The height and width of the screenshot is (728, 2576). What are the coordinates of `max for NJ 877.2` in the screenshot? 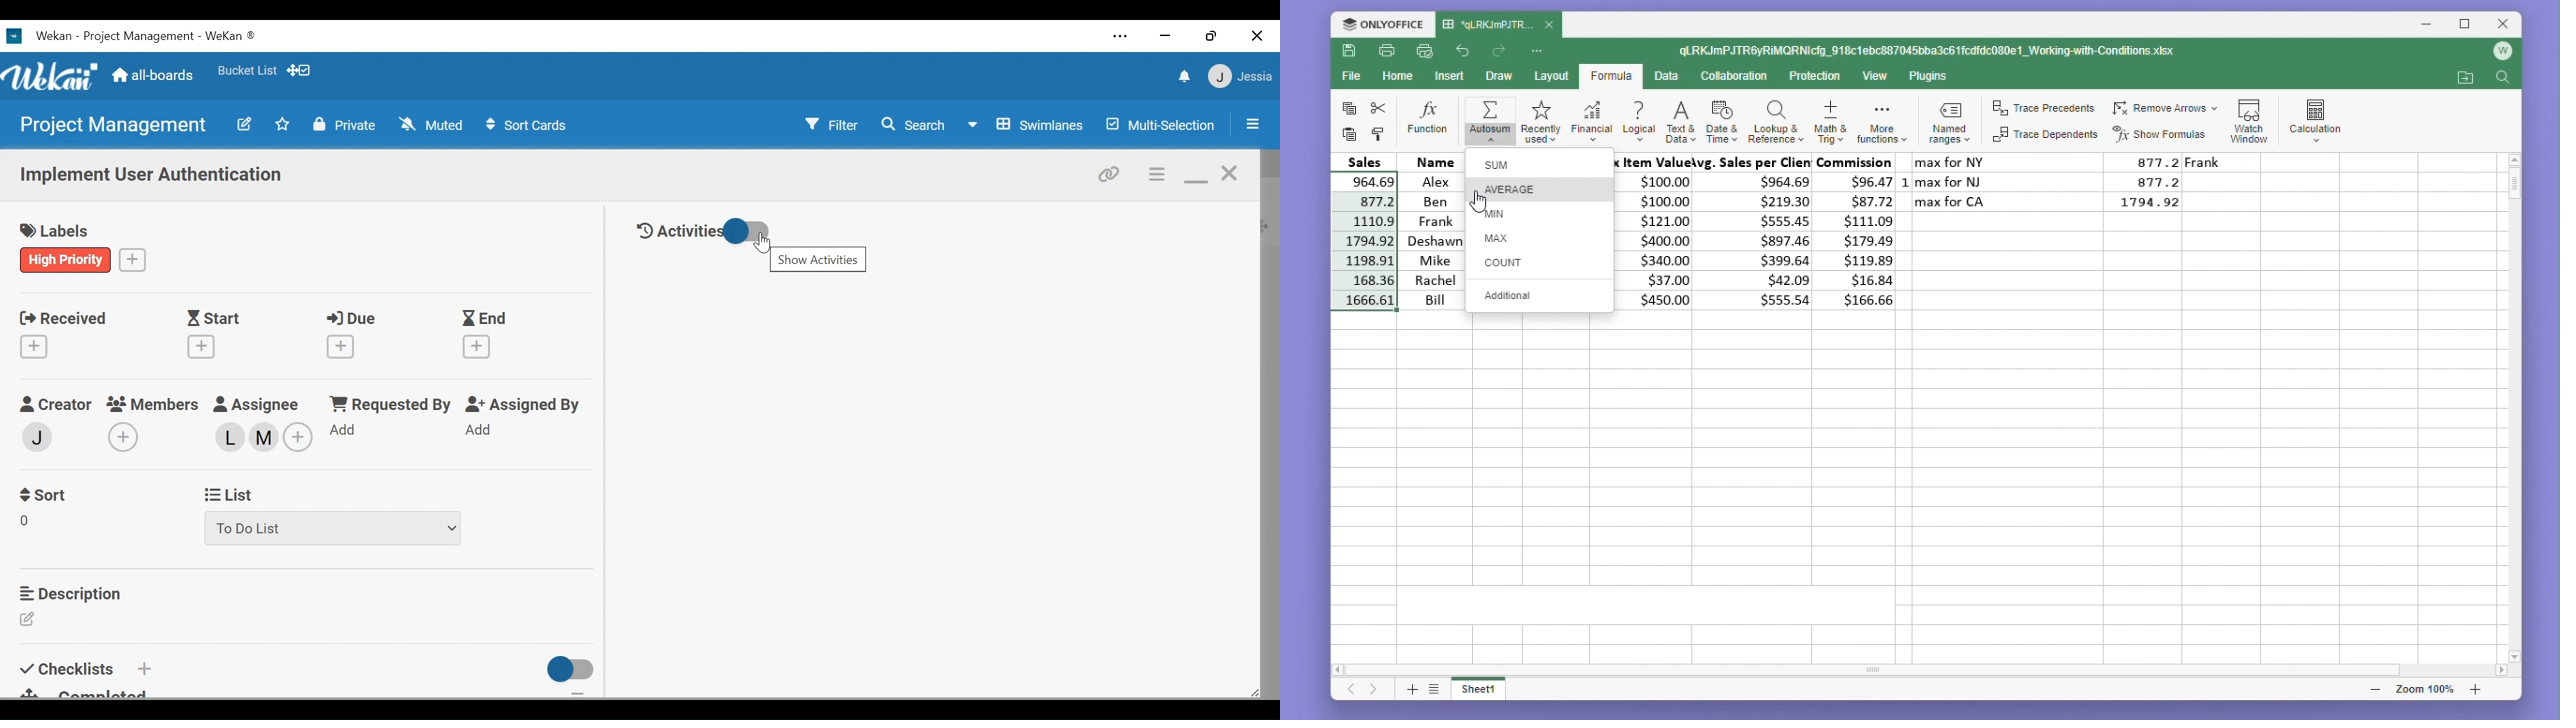 It's located at (2050, 181).